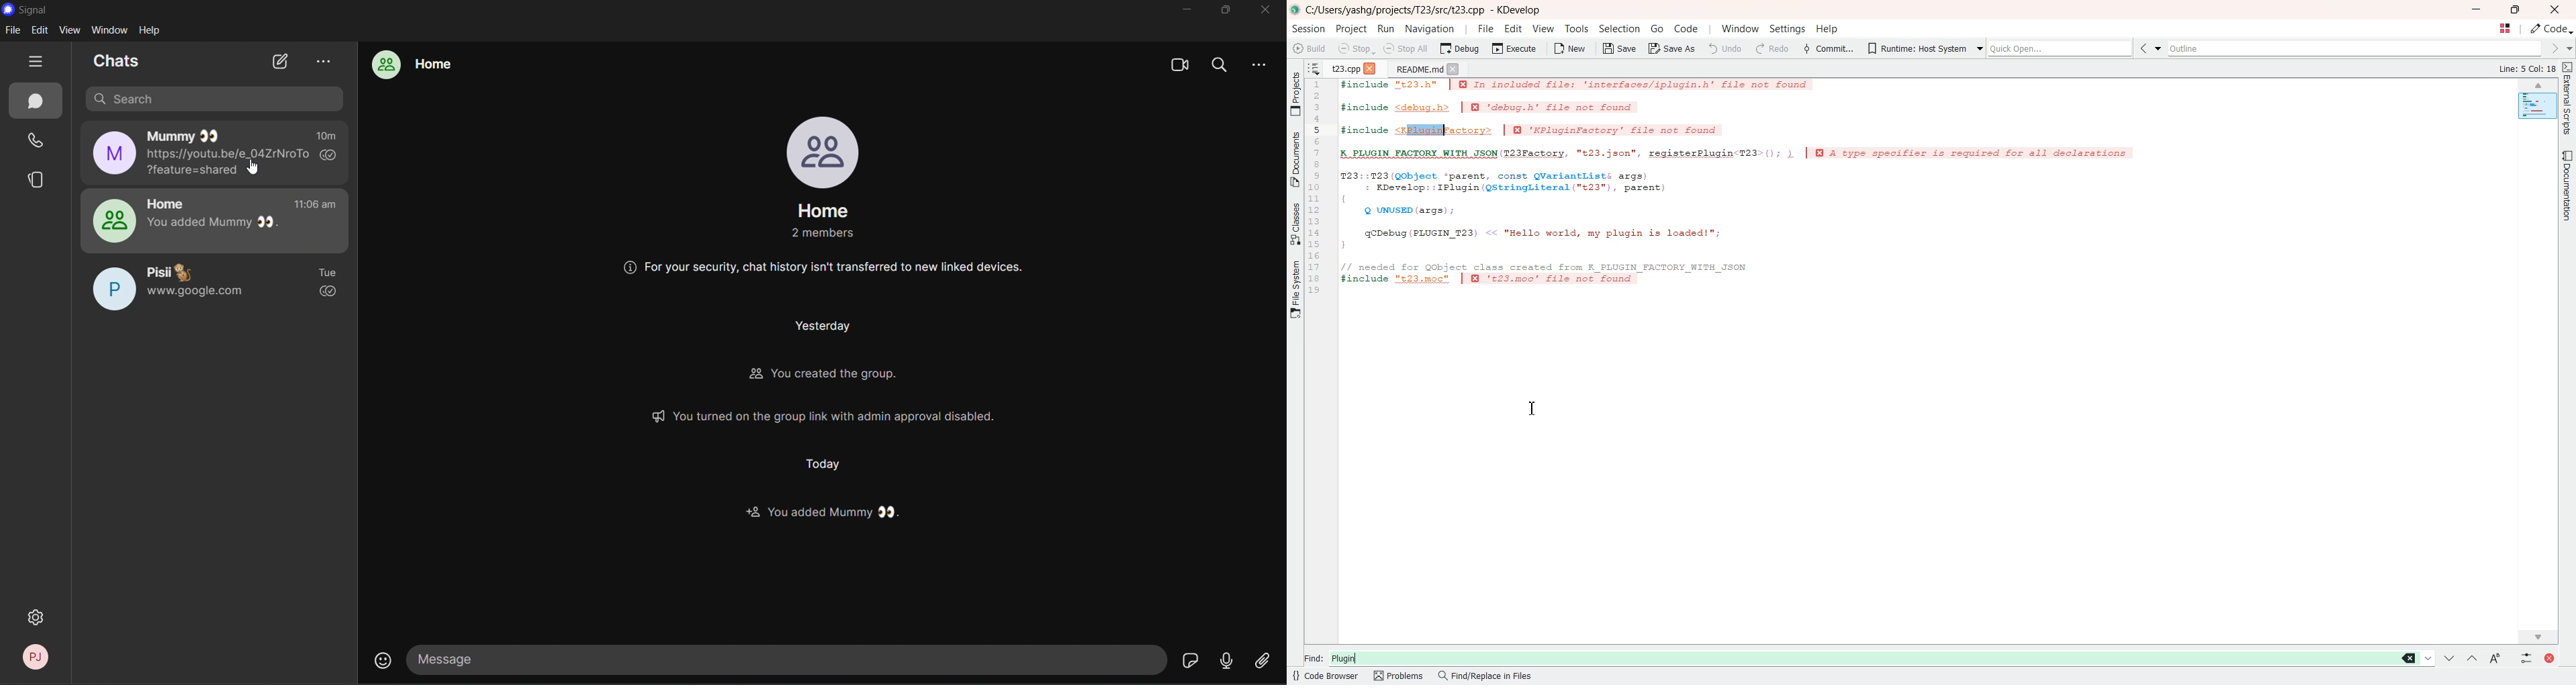  I want to click on Text cursor, so click(1536, 410).